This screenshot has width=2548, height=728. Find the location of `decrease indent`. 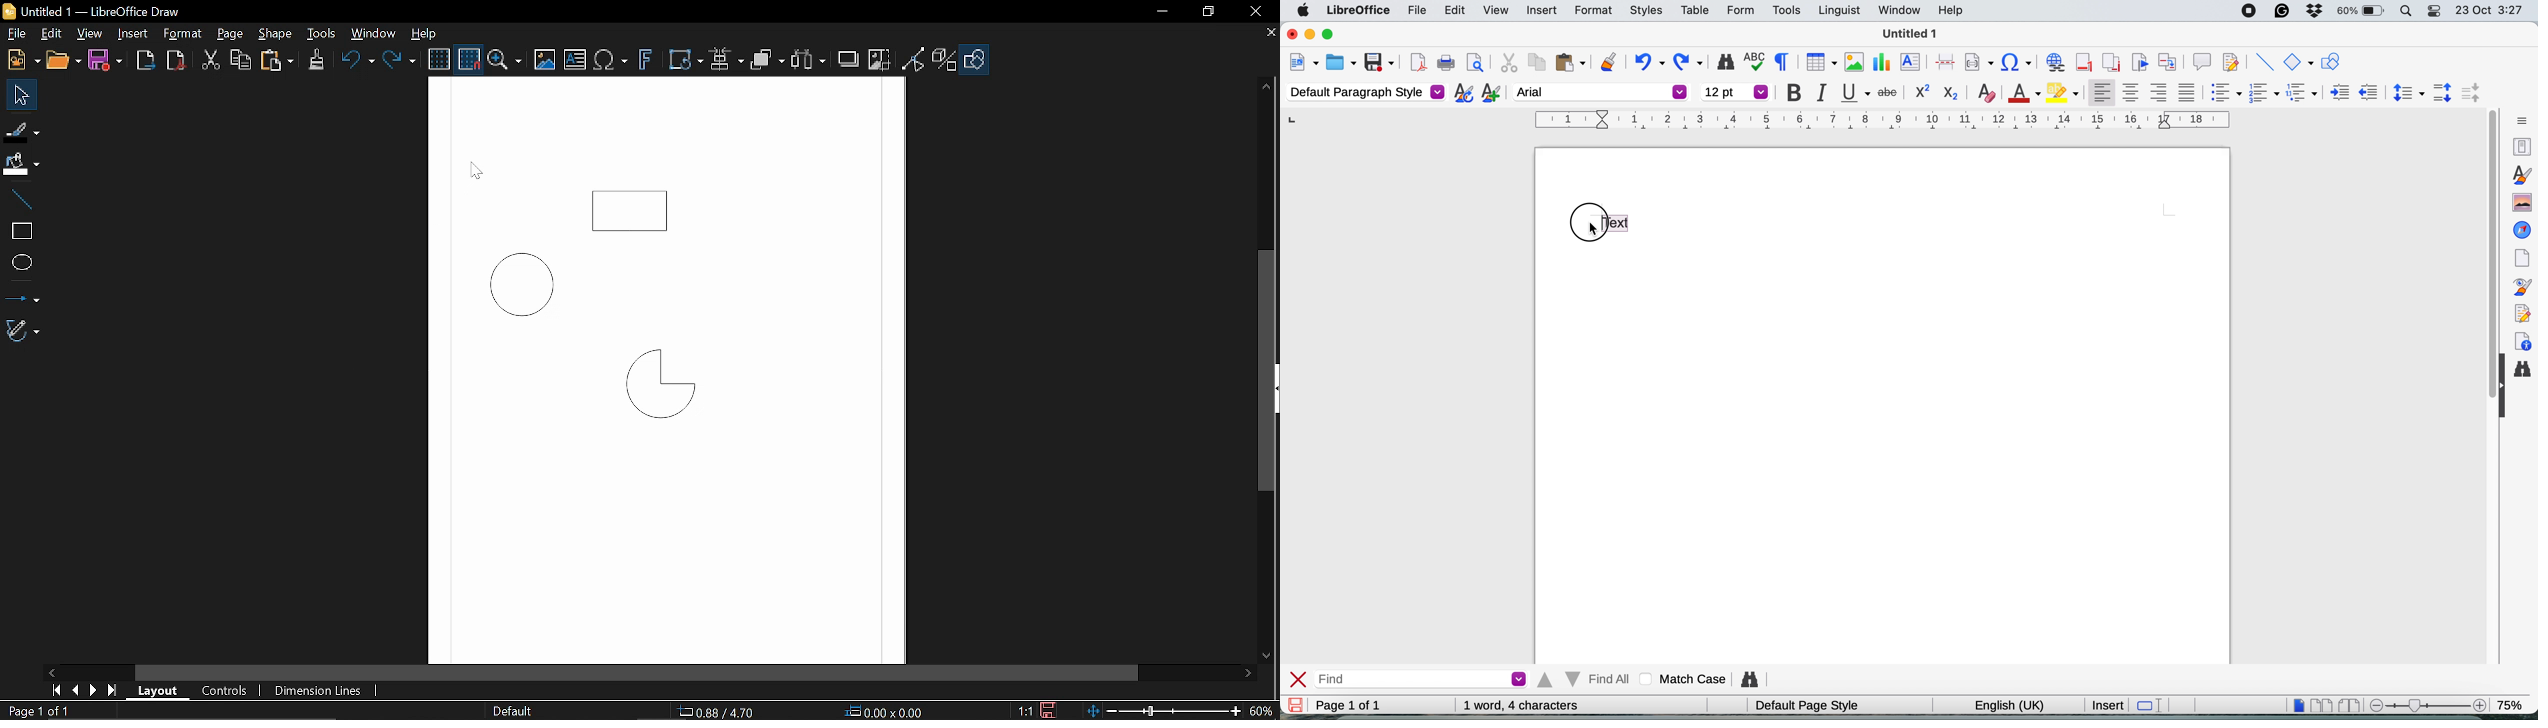

decrease indent is located at coordinates (2368, 93).